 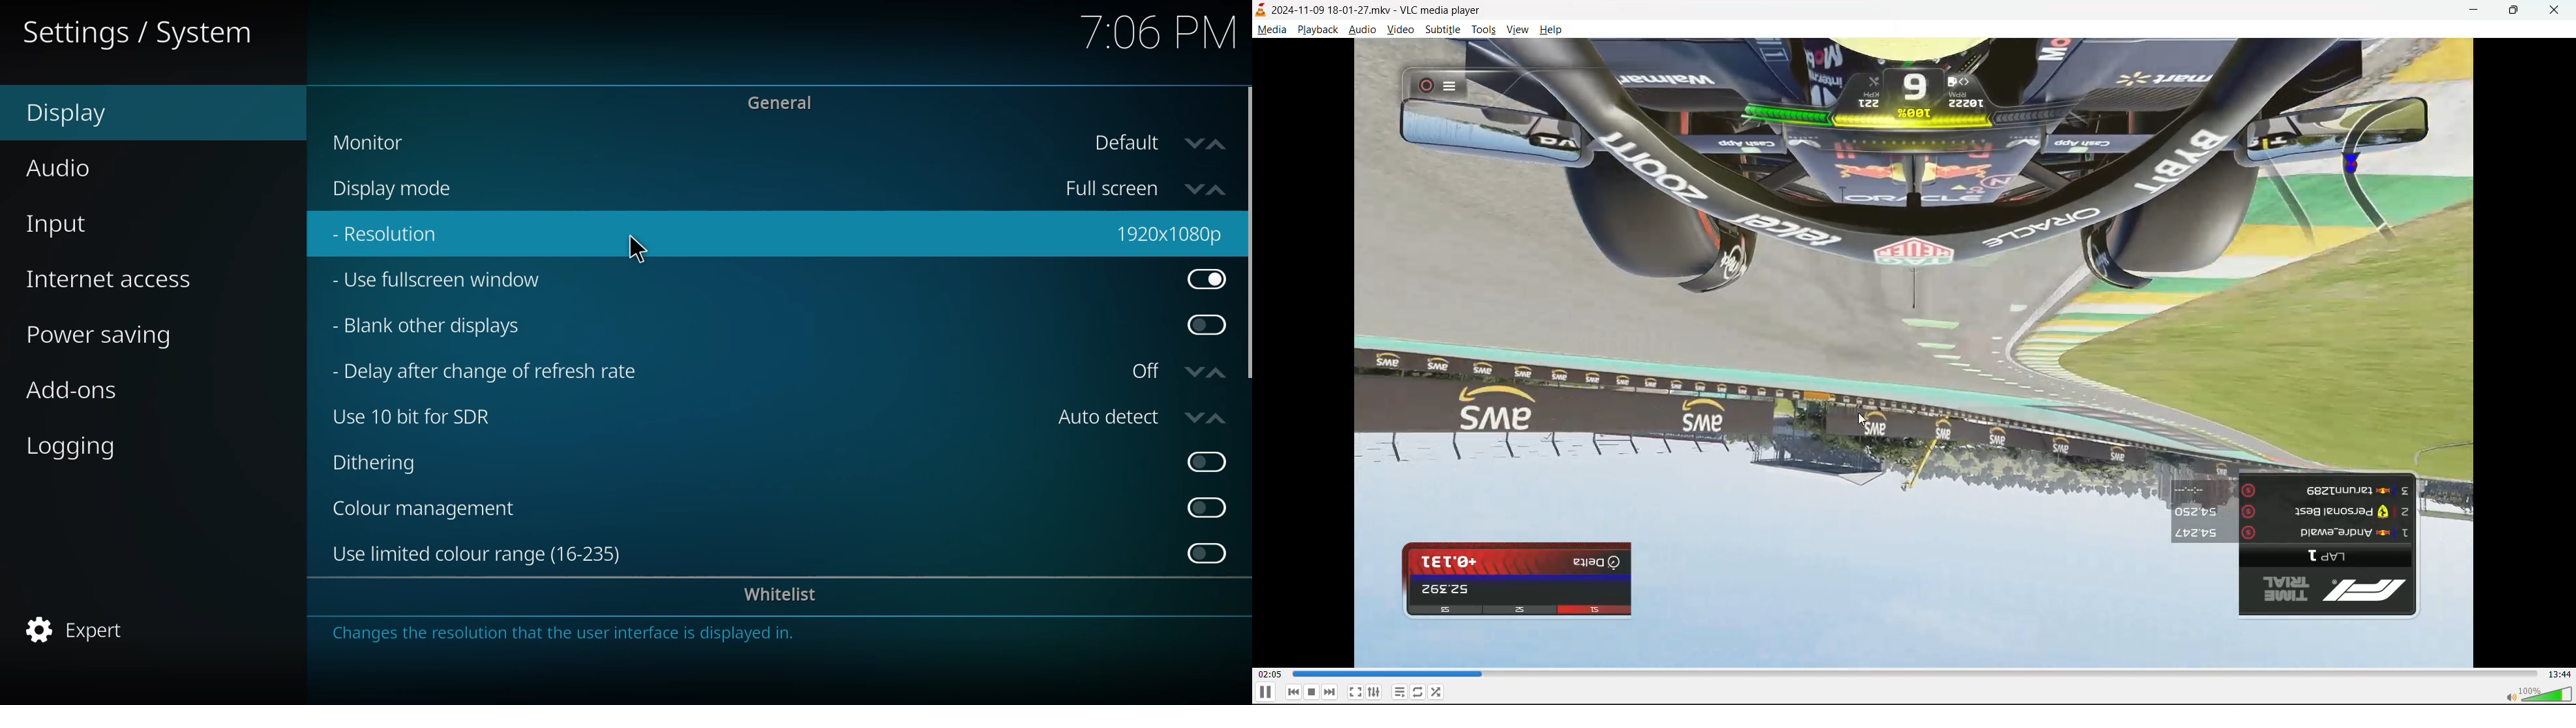 I want to click on loop, so click(x=1416, y=694).